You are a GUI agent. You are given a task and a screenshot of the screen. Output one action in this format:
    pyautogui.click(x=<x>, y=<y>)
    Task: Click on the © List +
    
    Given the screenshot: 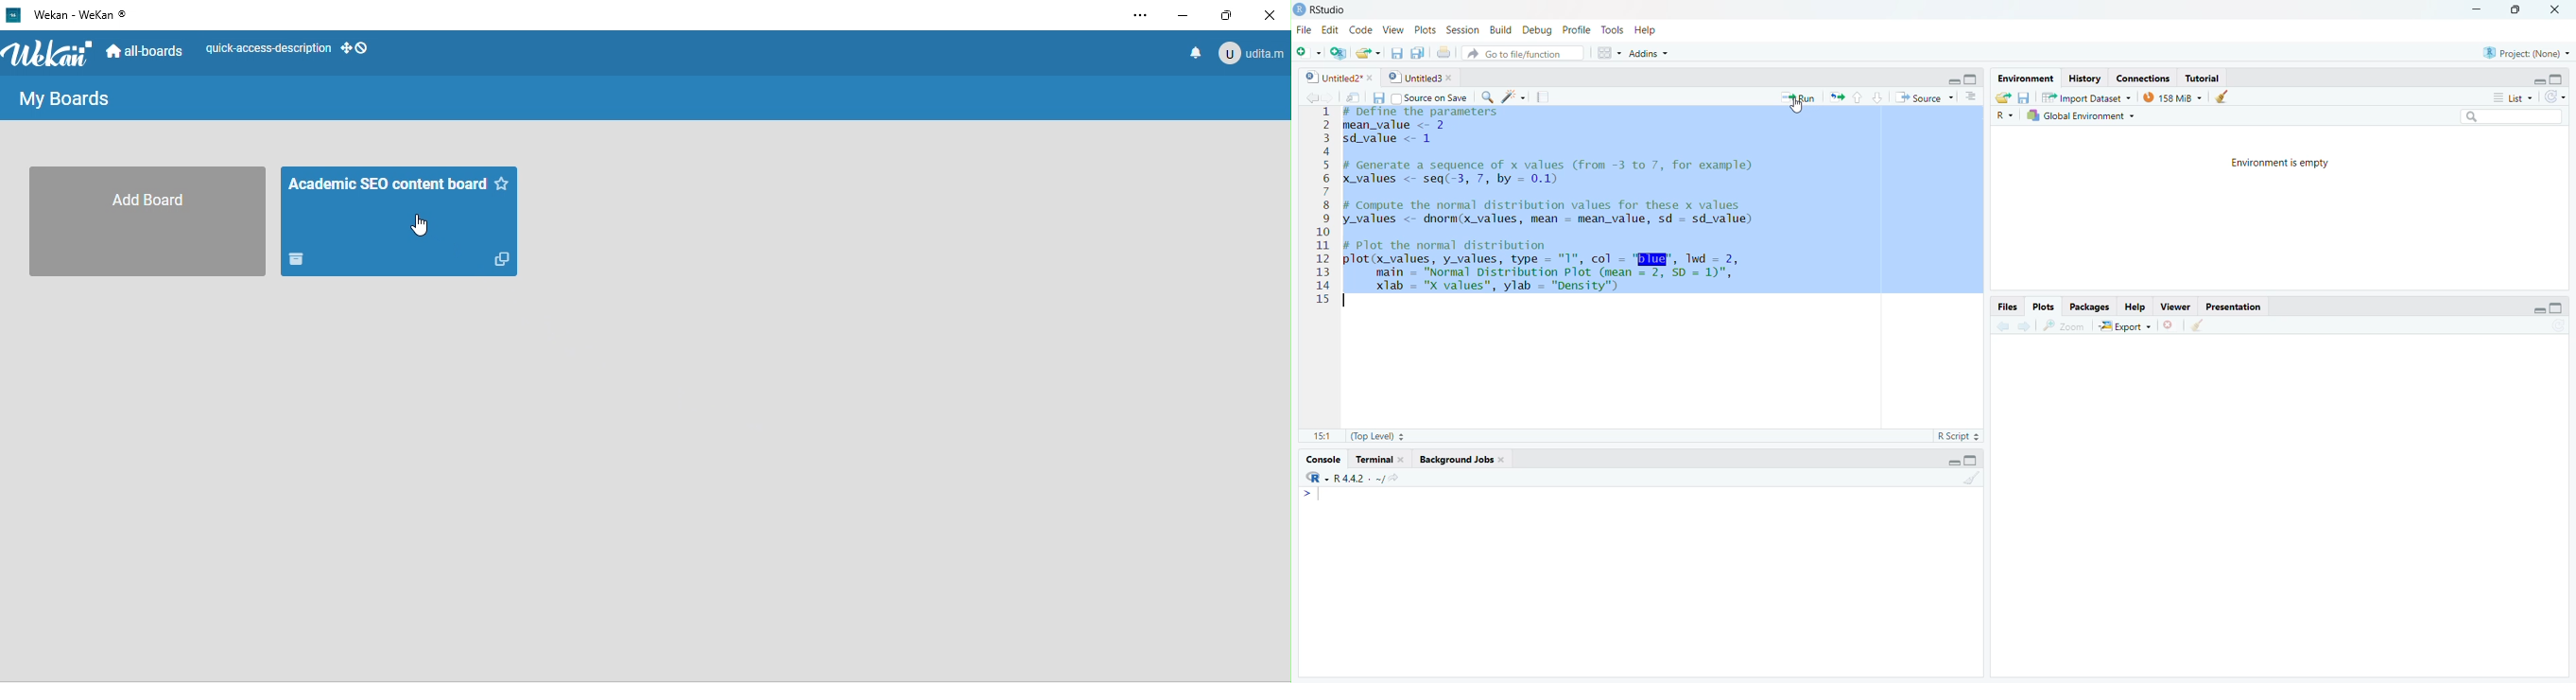 What is the action you would take?
    pyautogui.click(x=2512, y=96)
    